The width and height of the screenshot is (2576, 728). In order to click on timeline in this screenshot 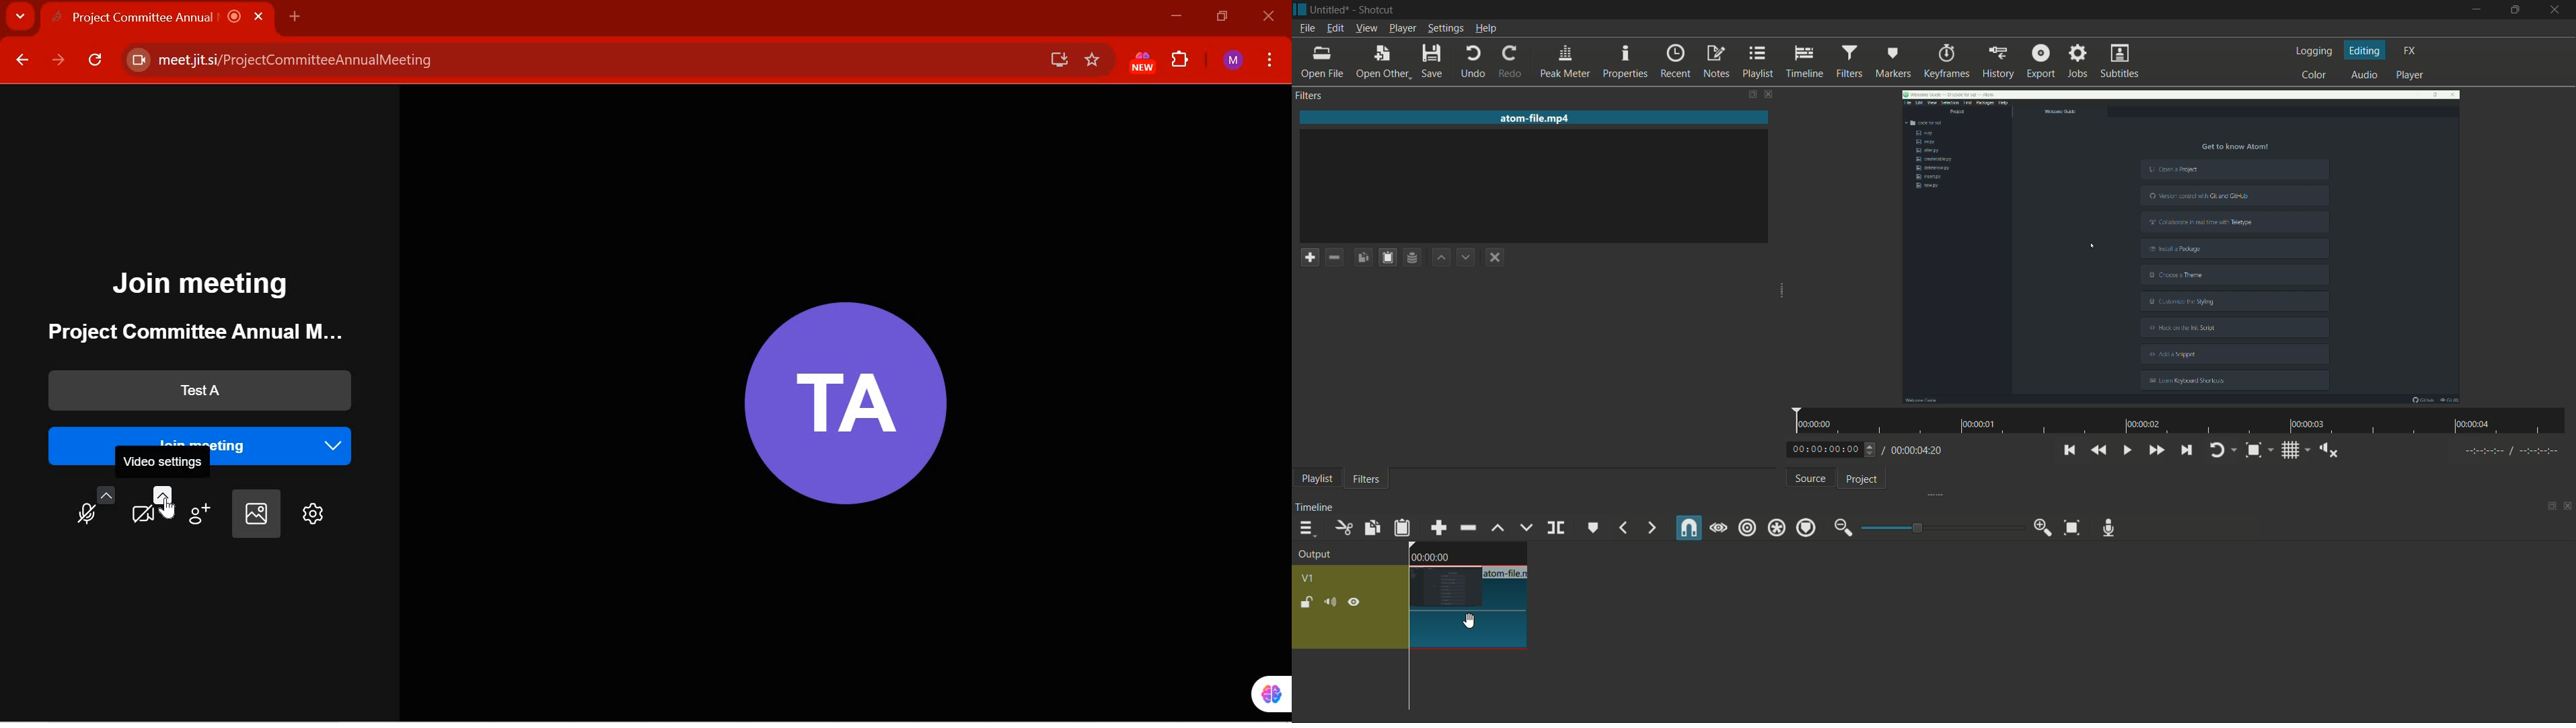, I will do `click(1318, 505)`.